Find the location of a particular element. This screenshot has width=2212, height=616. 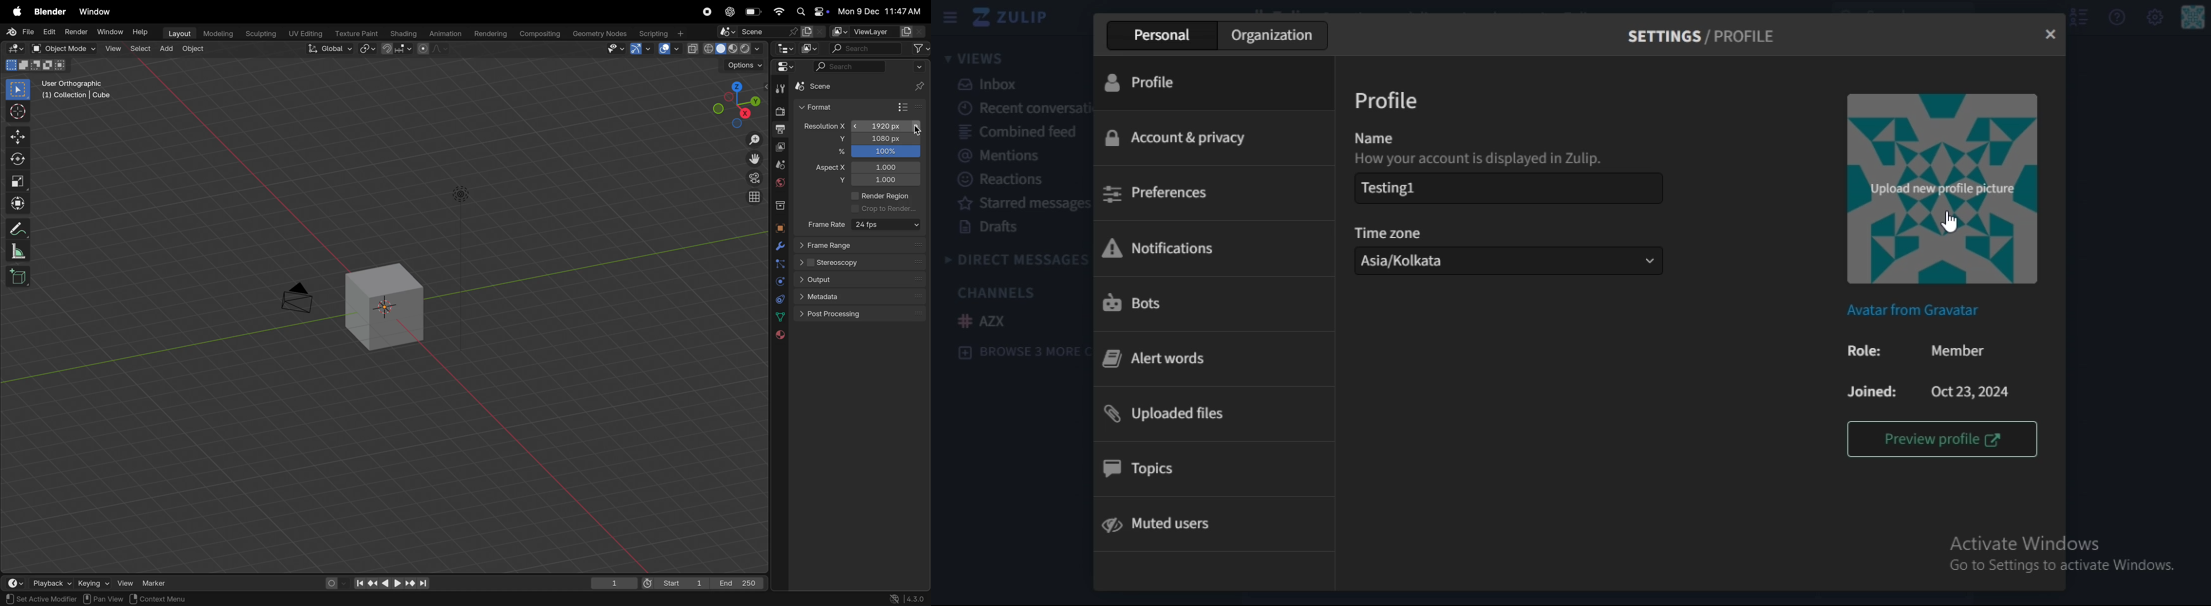

image is located at coordinates (1945, 190).